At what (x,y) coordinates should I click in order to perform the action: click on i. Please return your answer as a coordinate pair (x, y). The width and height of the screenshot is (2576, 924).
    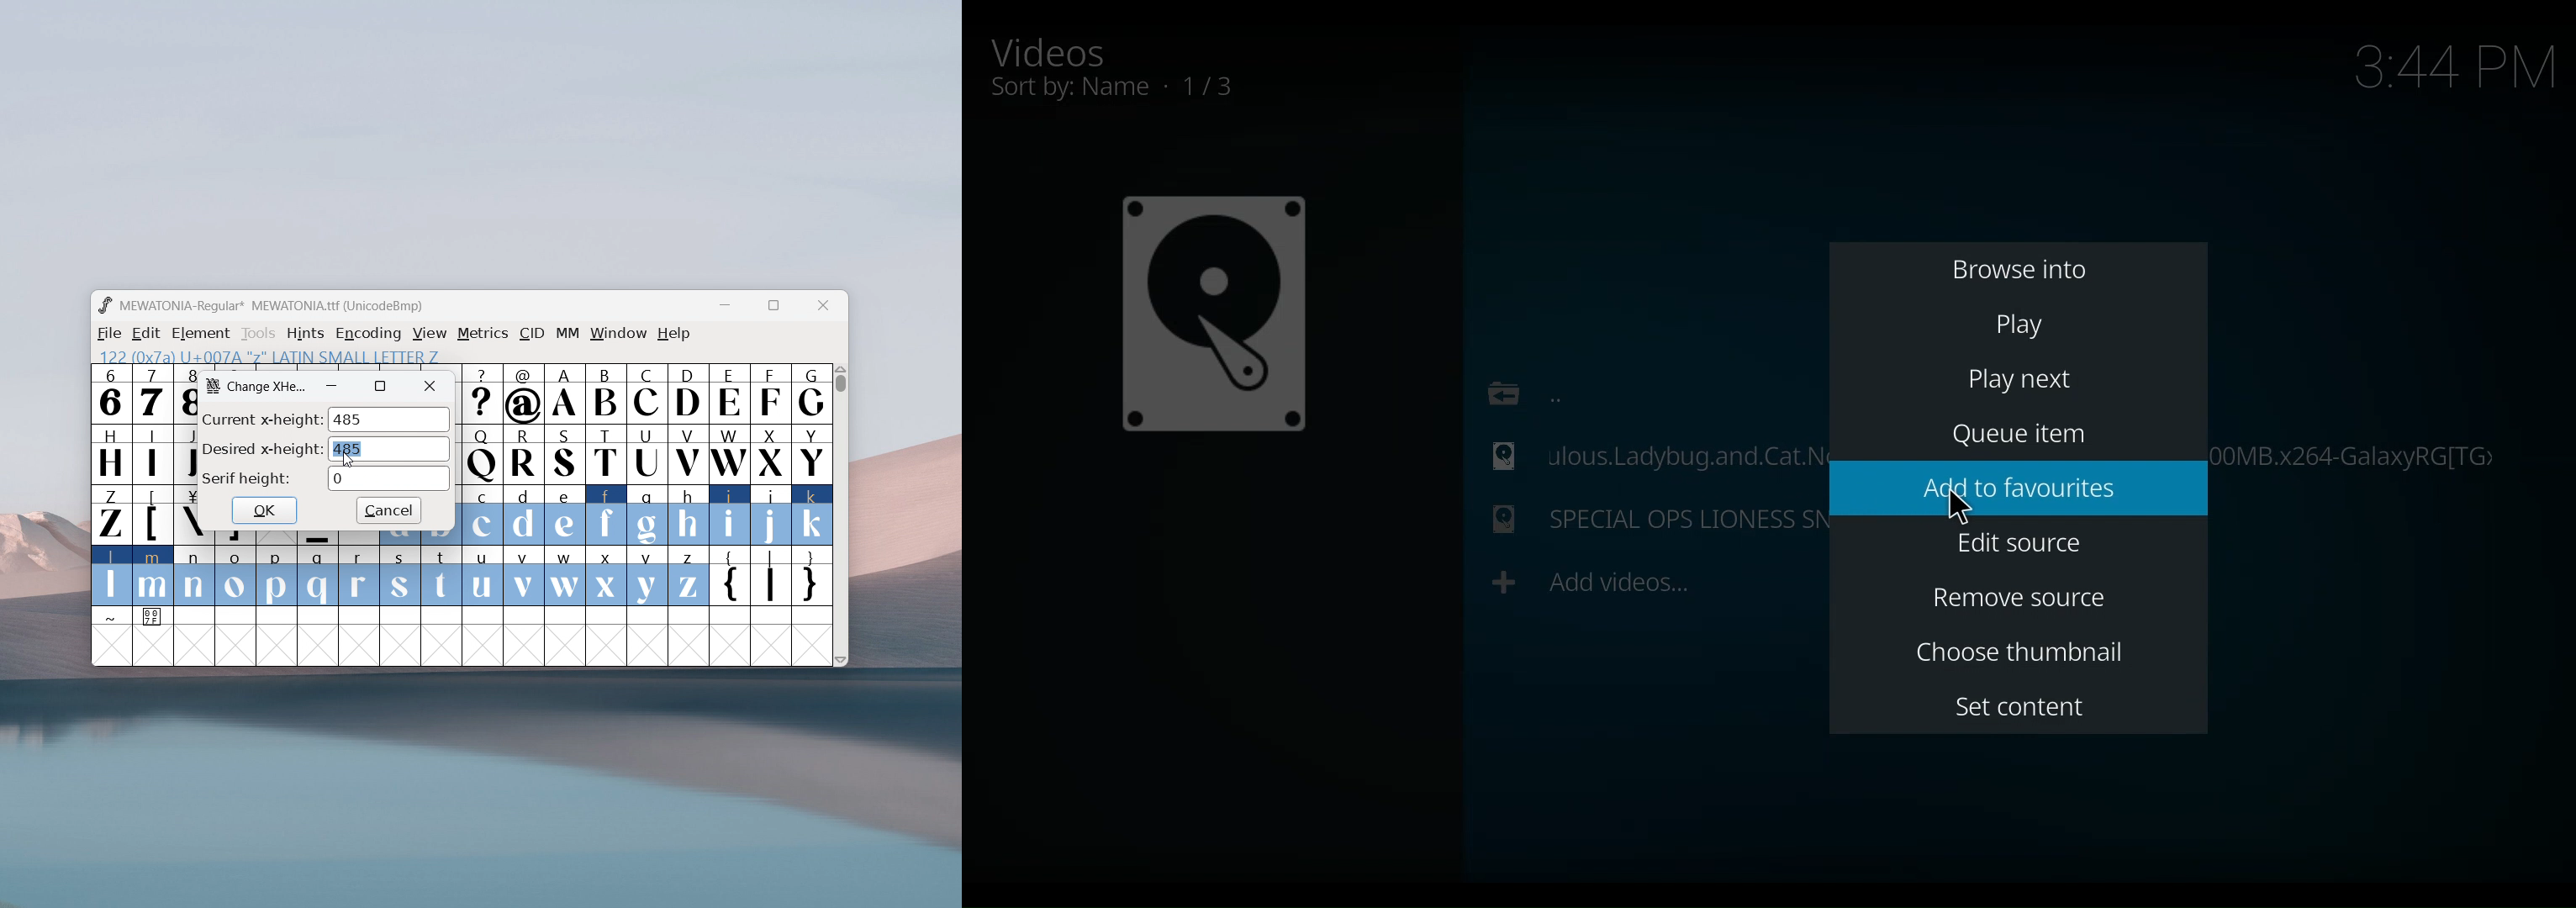
    Looking at the image, I should click on (730, 515).